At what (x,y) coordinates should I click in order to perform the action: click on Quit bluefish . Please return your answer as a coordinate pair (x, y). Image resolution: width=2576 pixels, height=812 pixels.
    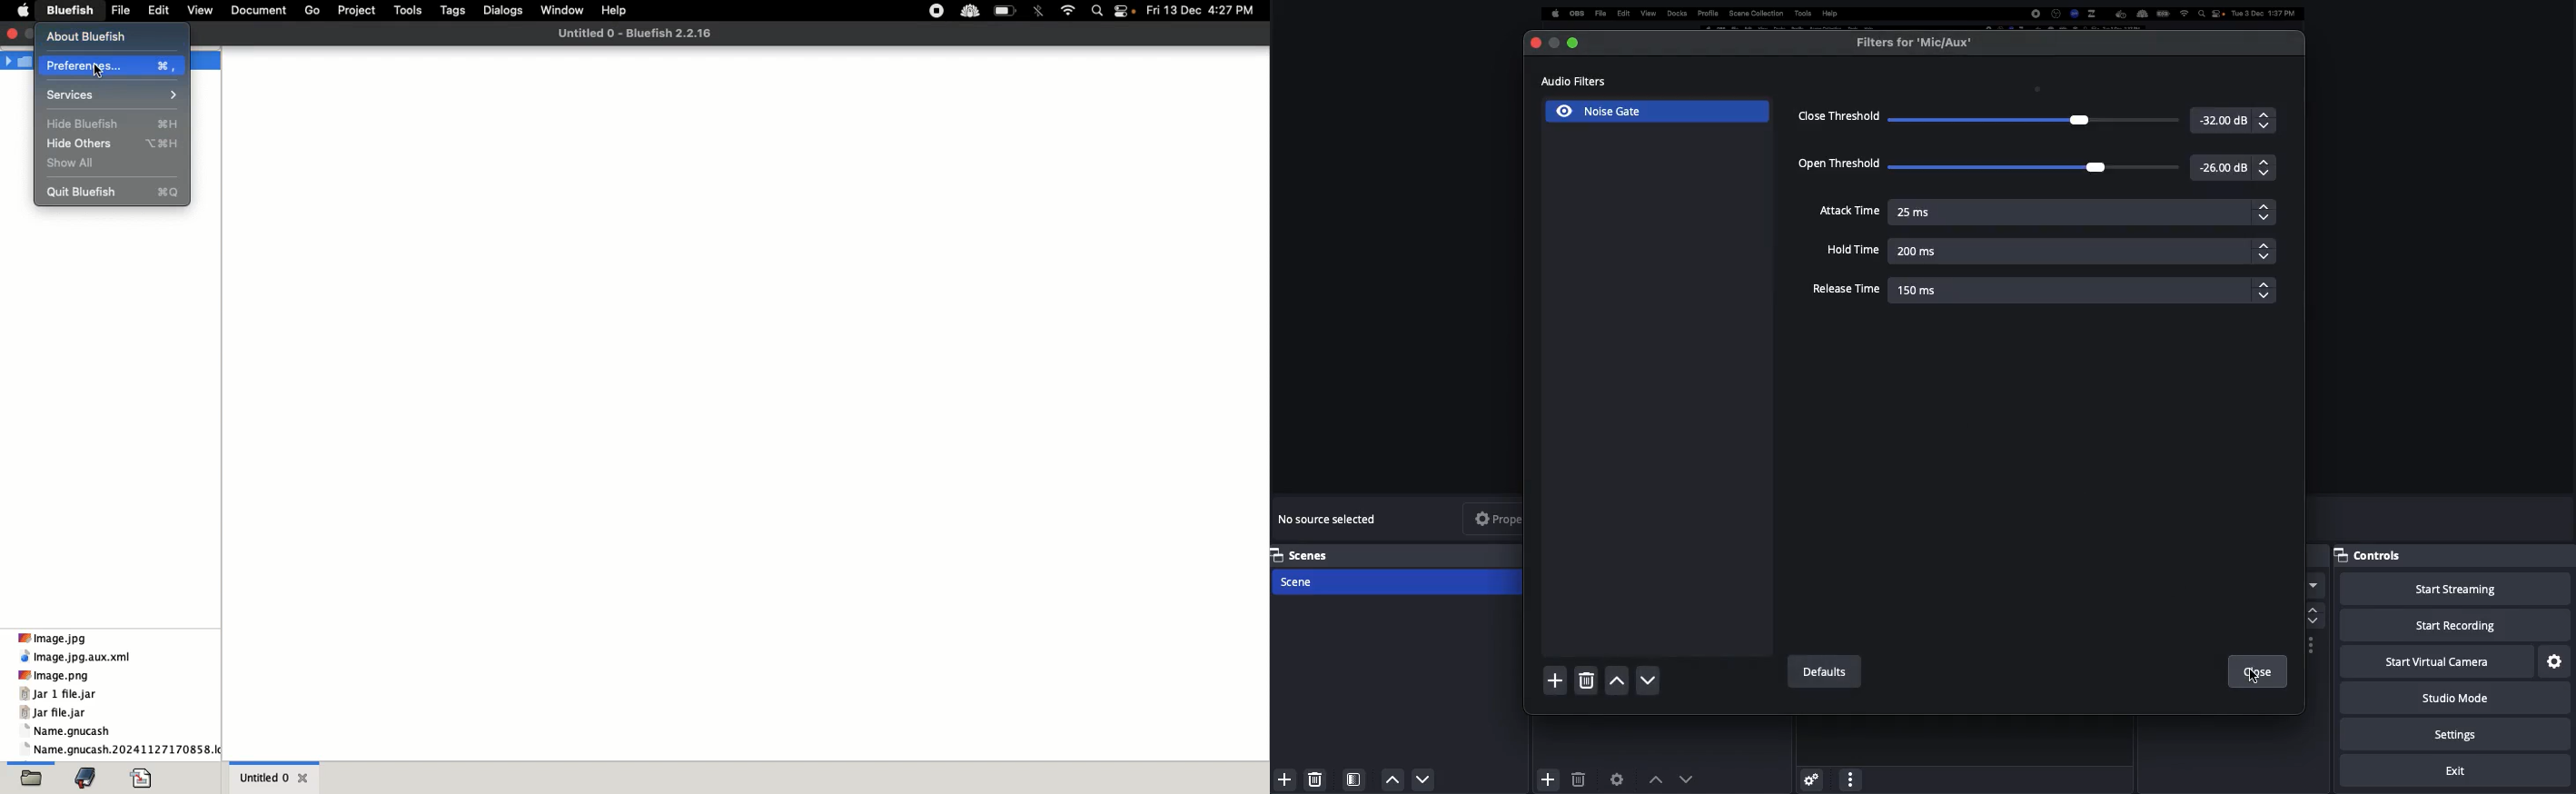
    Looking at the image, I should click on (119, 193).